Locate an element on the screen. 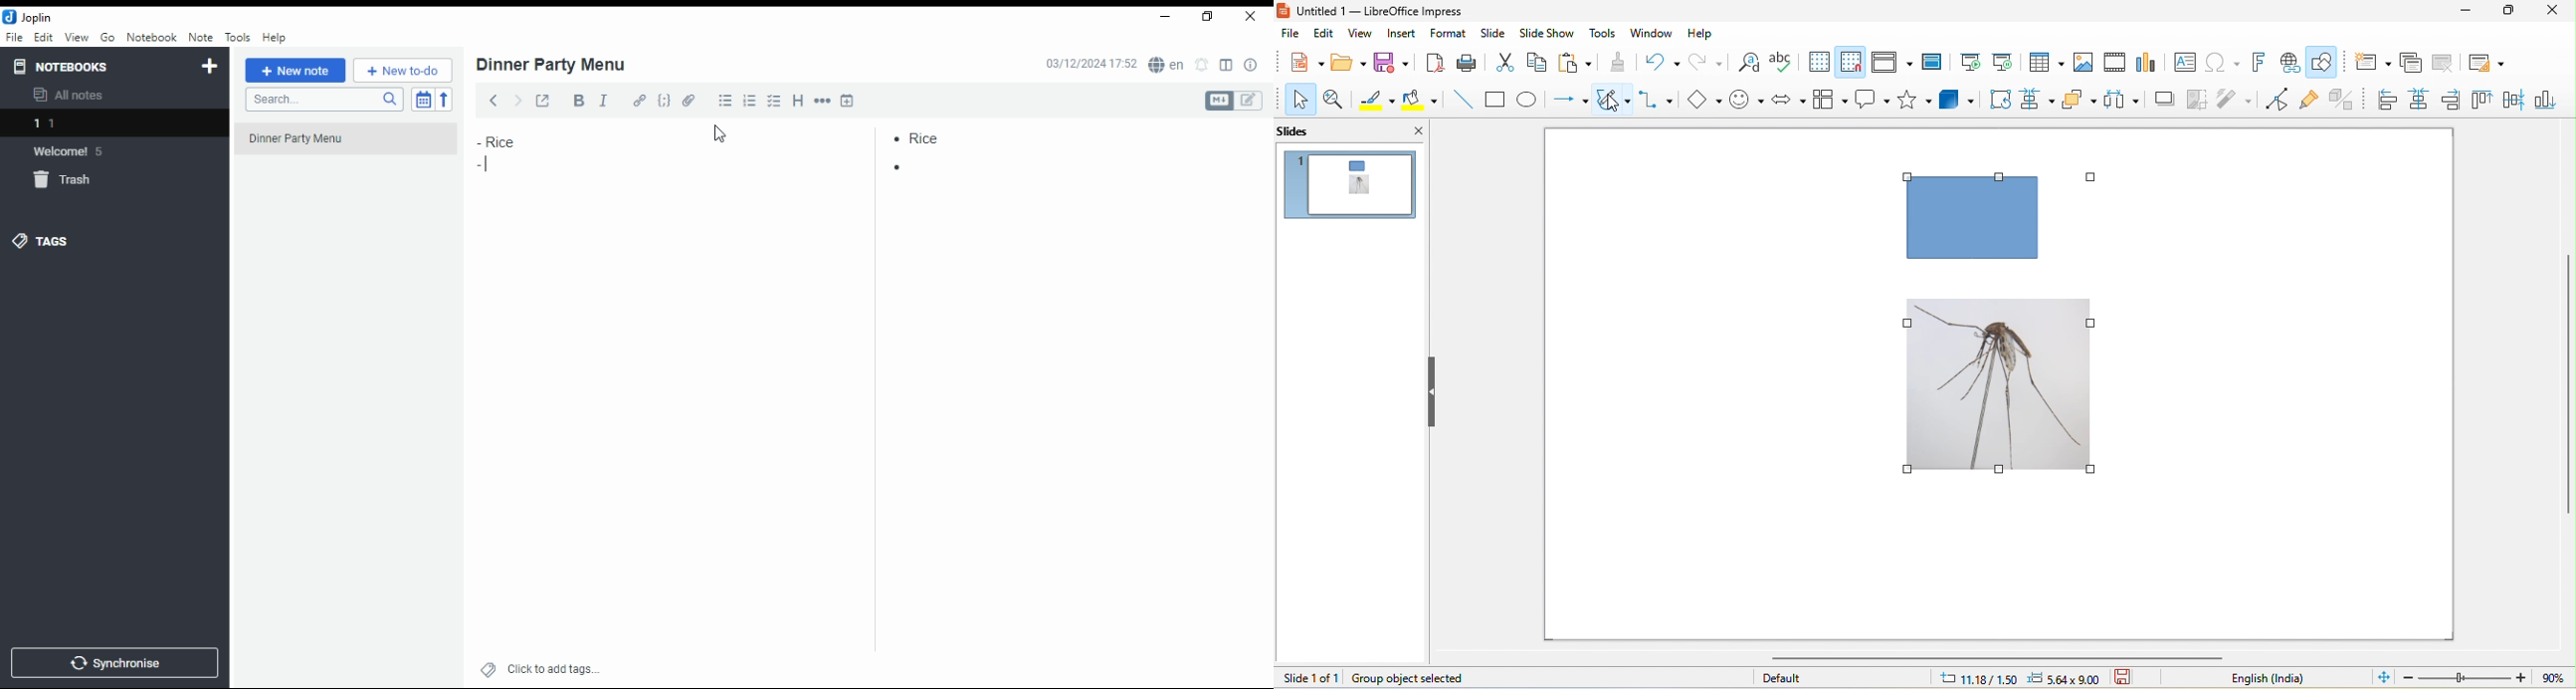  notebooks is located at coordinates (66, 66).